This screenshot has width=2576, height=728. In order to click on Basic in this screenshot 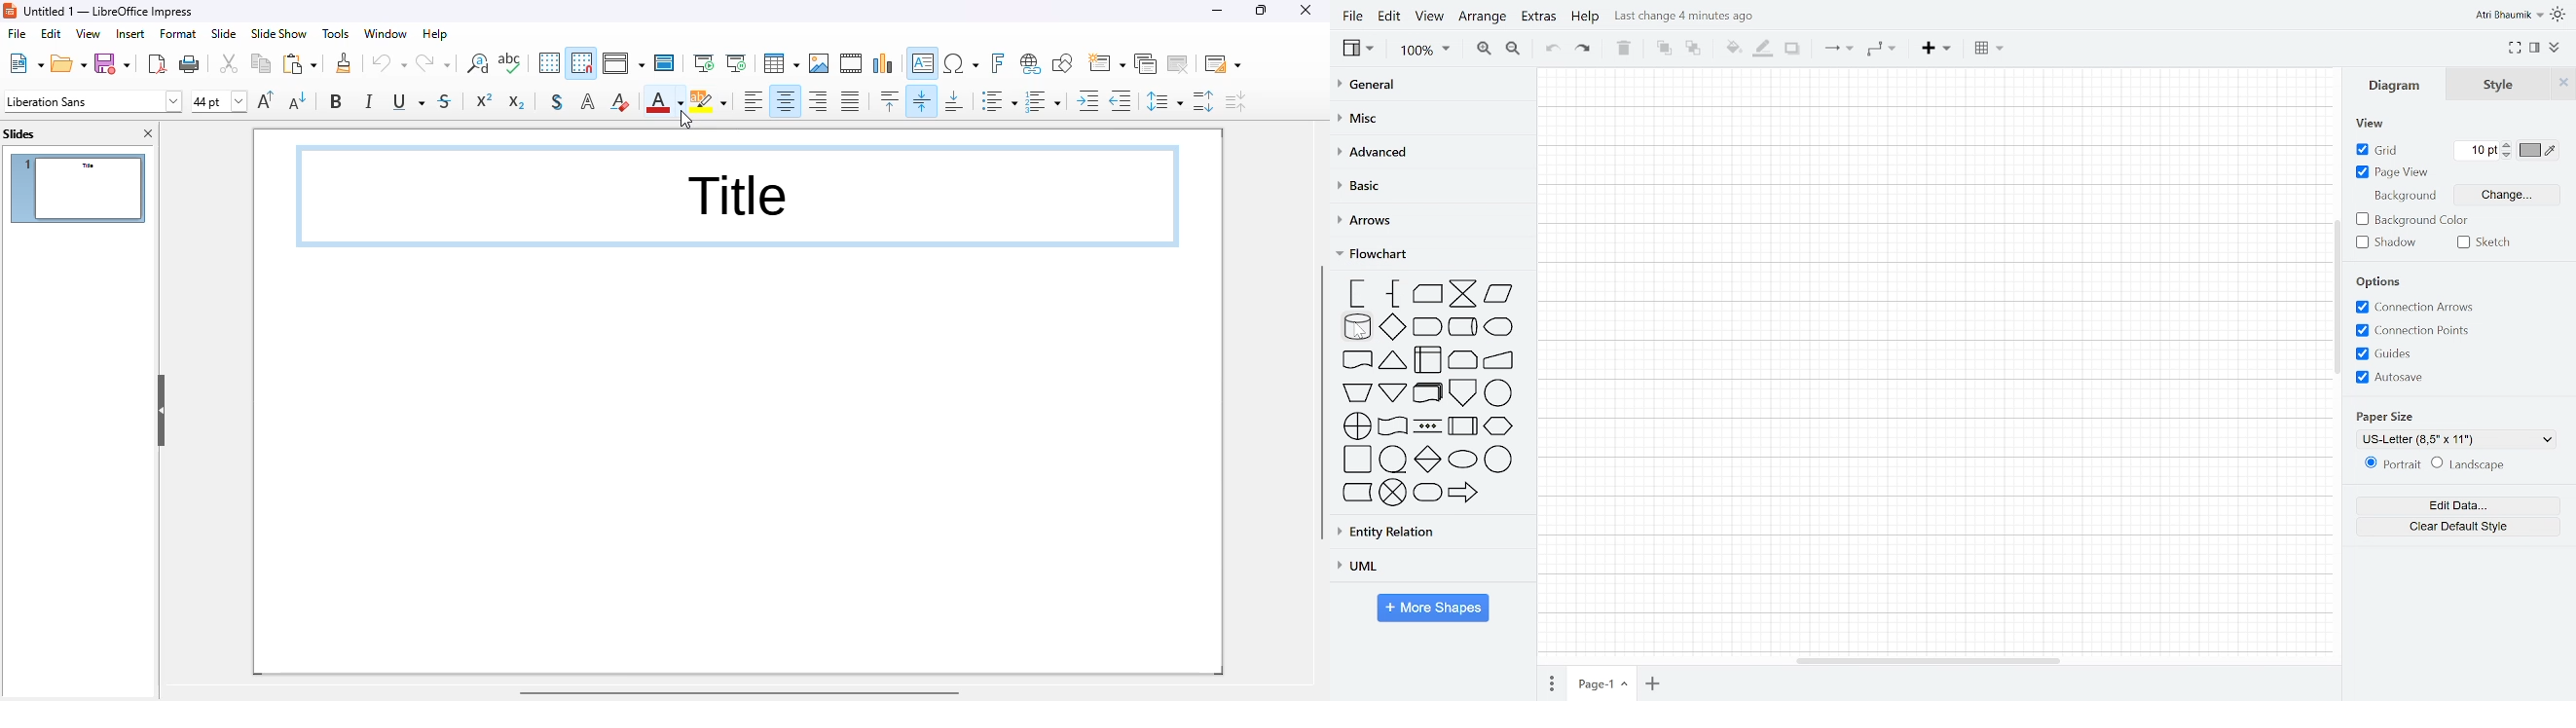, I will do `click(1429, 186)`.